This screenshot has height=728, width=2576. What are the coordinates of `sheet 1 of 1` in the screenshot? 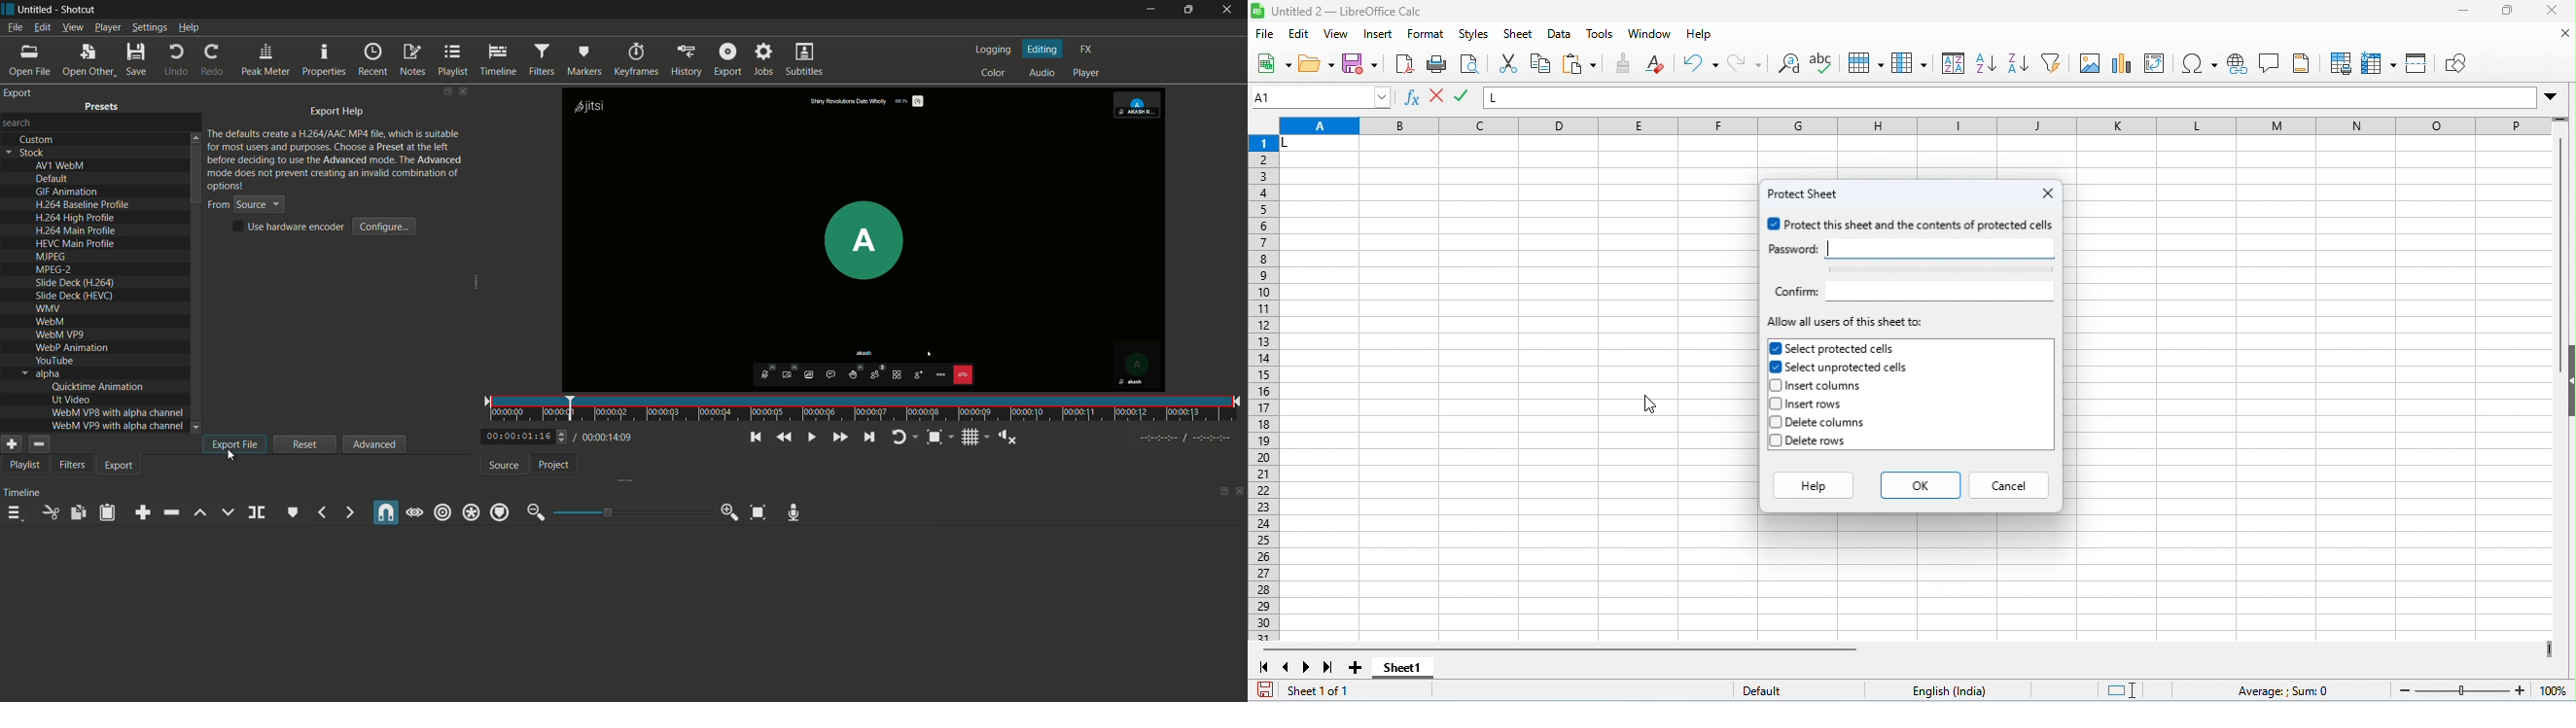 It's located at (1323, 691).